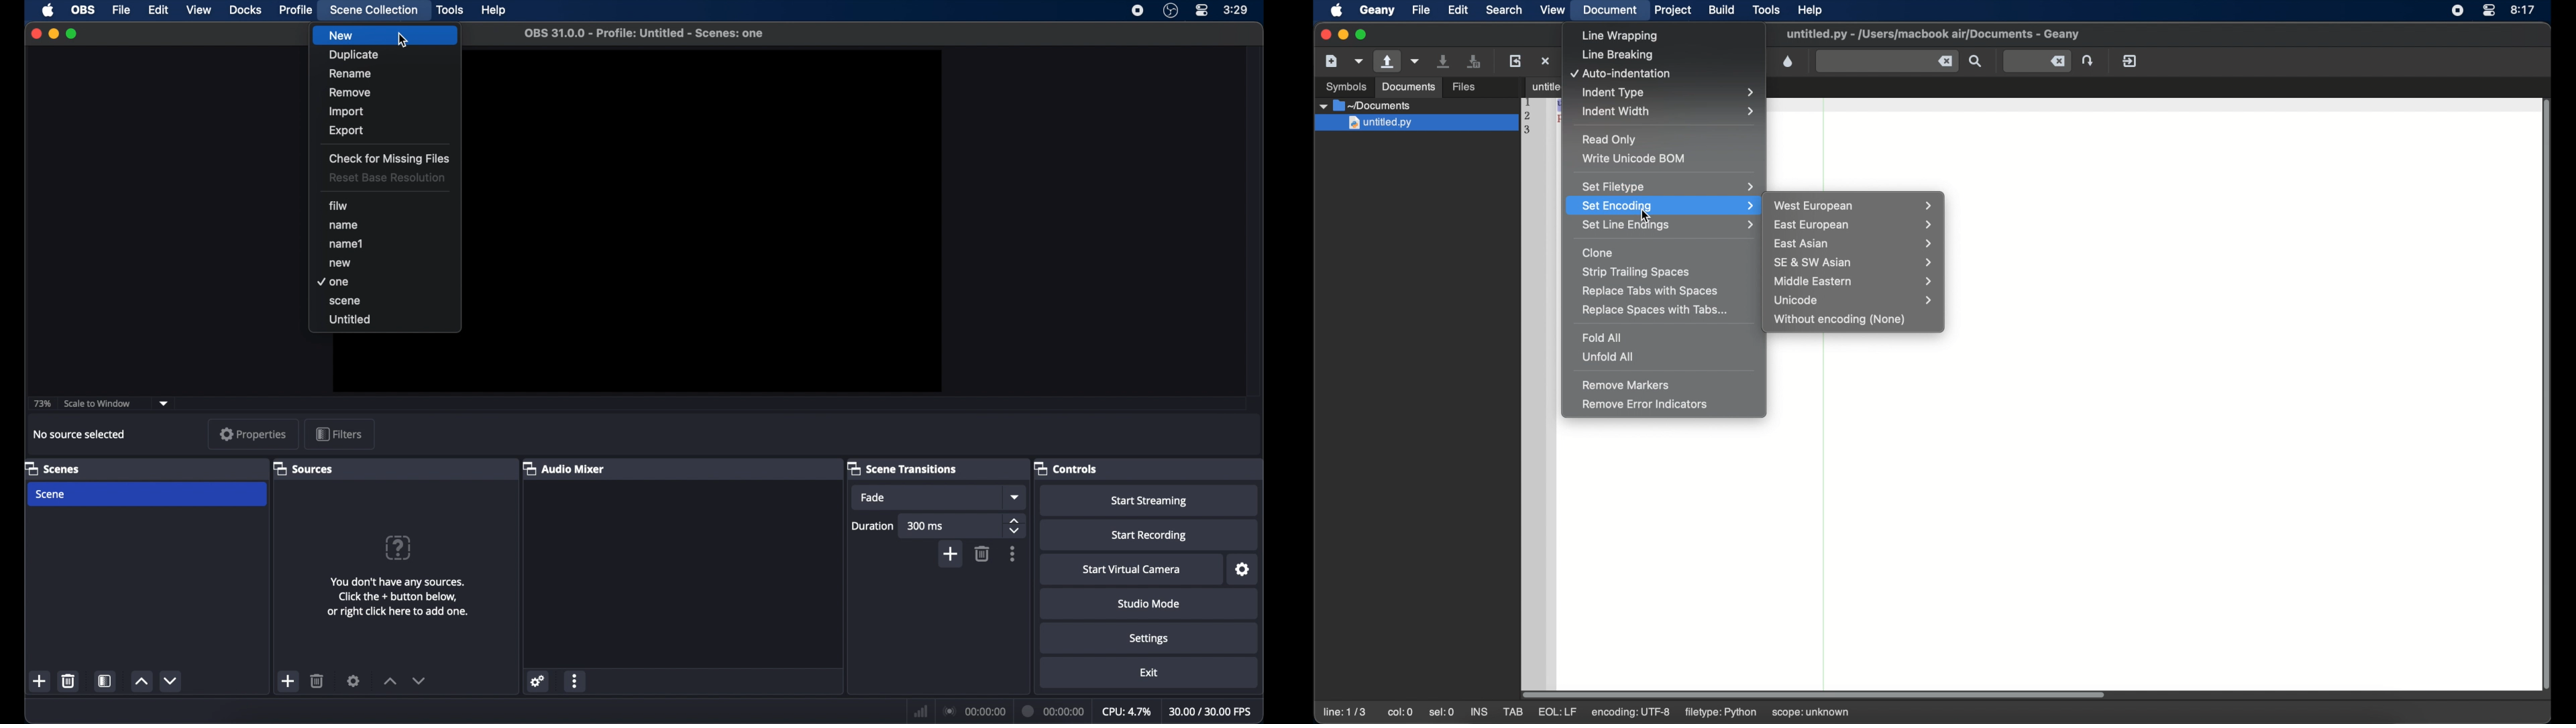 The height and width of the screenshot is (728, 2576). What do you see at coordinates (53, 34) in the screenshot?
I see `minimize` at bounding box center [53, 34].